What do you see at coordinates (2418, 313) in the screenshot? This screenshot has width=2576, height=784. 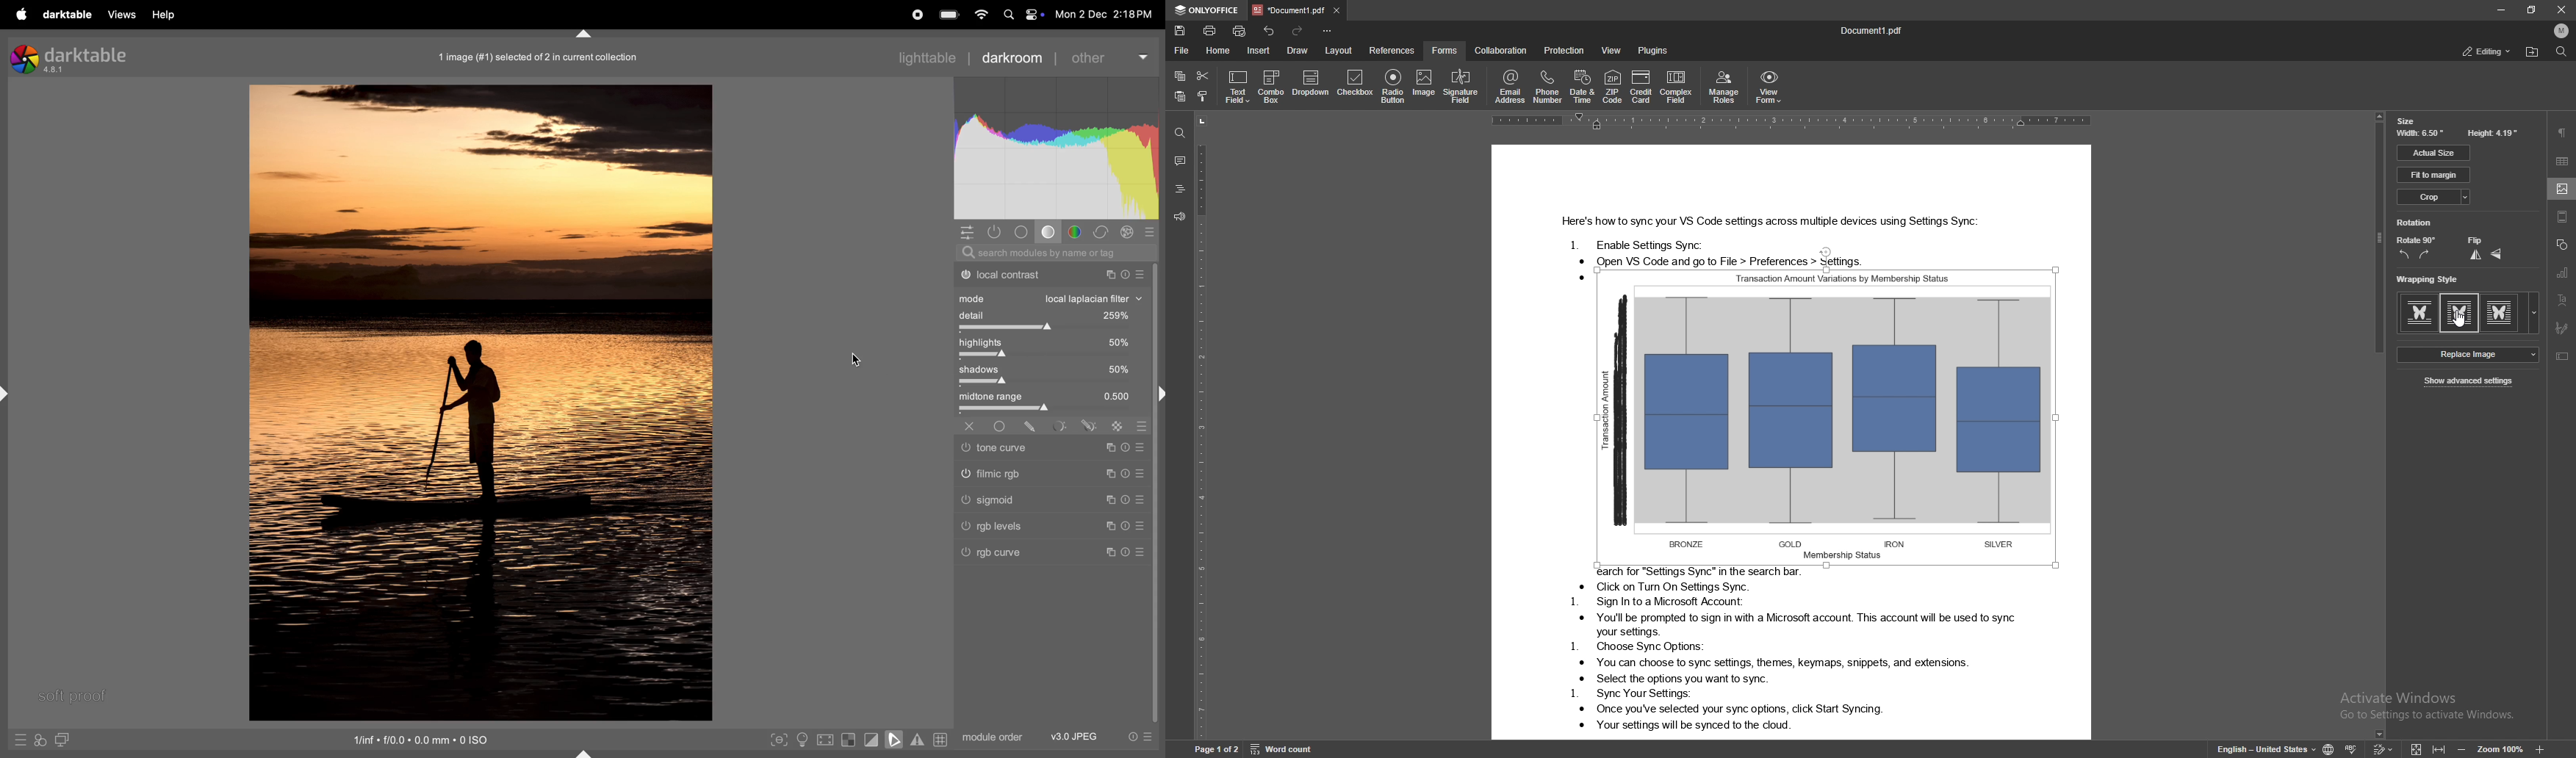 I see `style 1` at bounding box center [2418, 313].